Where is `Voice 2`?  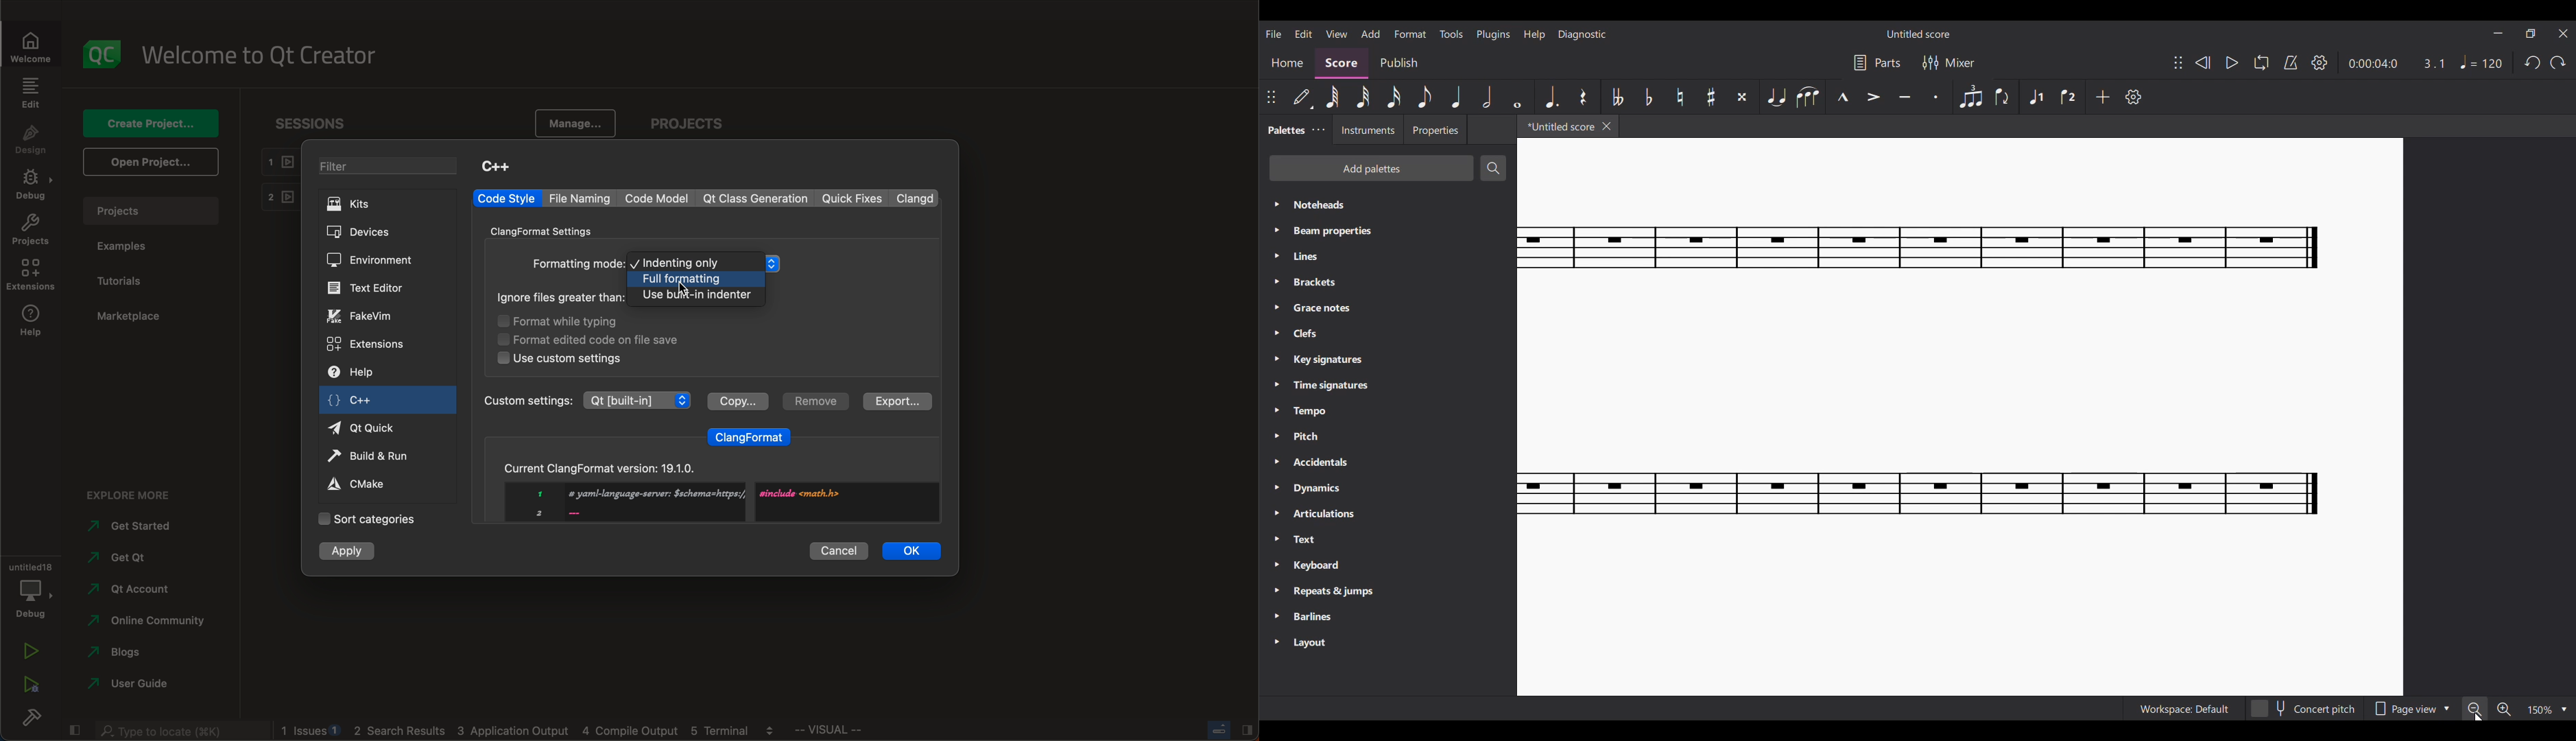 Voice 2 is located at coordinates (2068, 97).